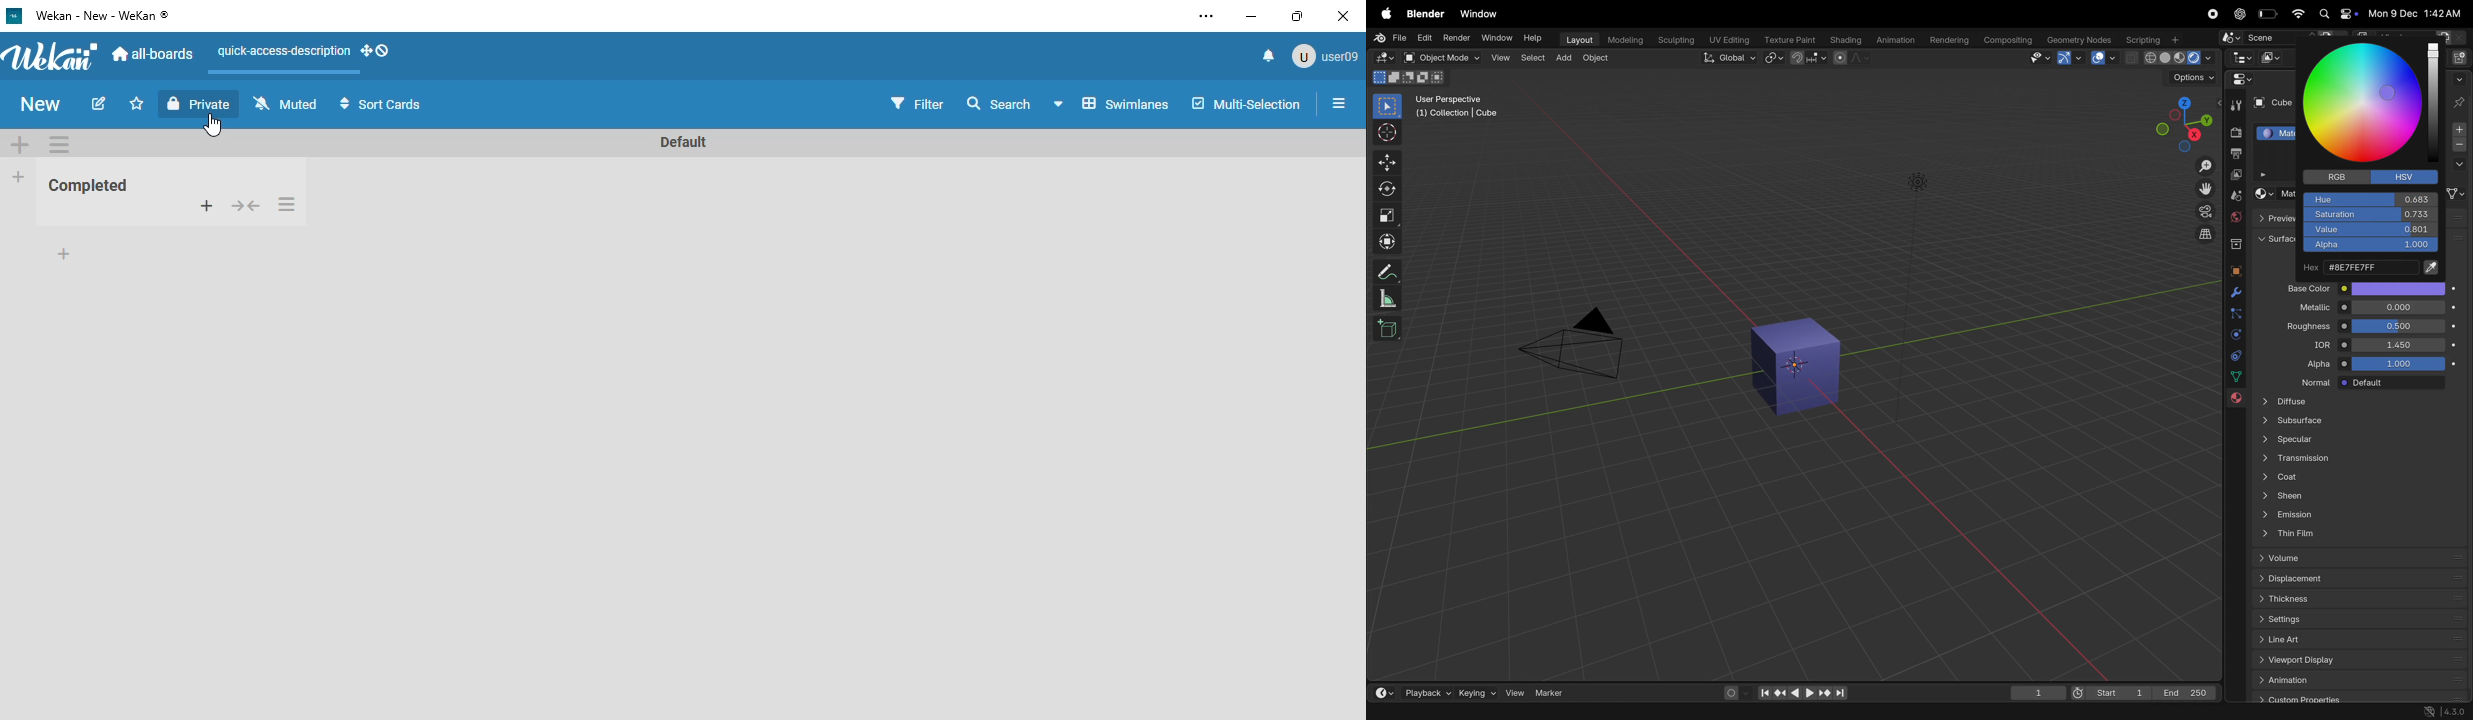 The width and height of the screenshot is (2492, 728). I want to click on marker, so click(1553, 692).